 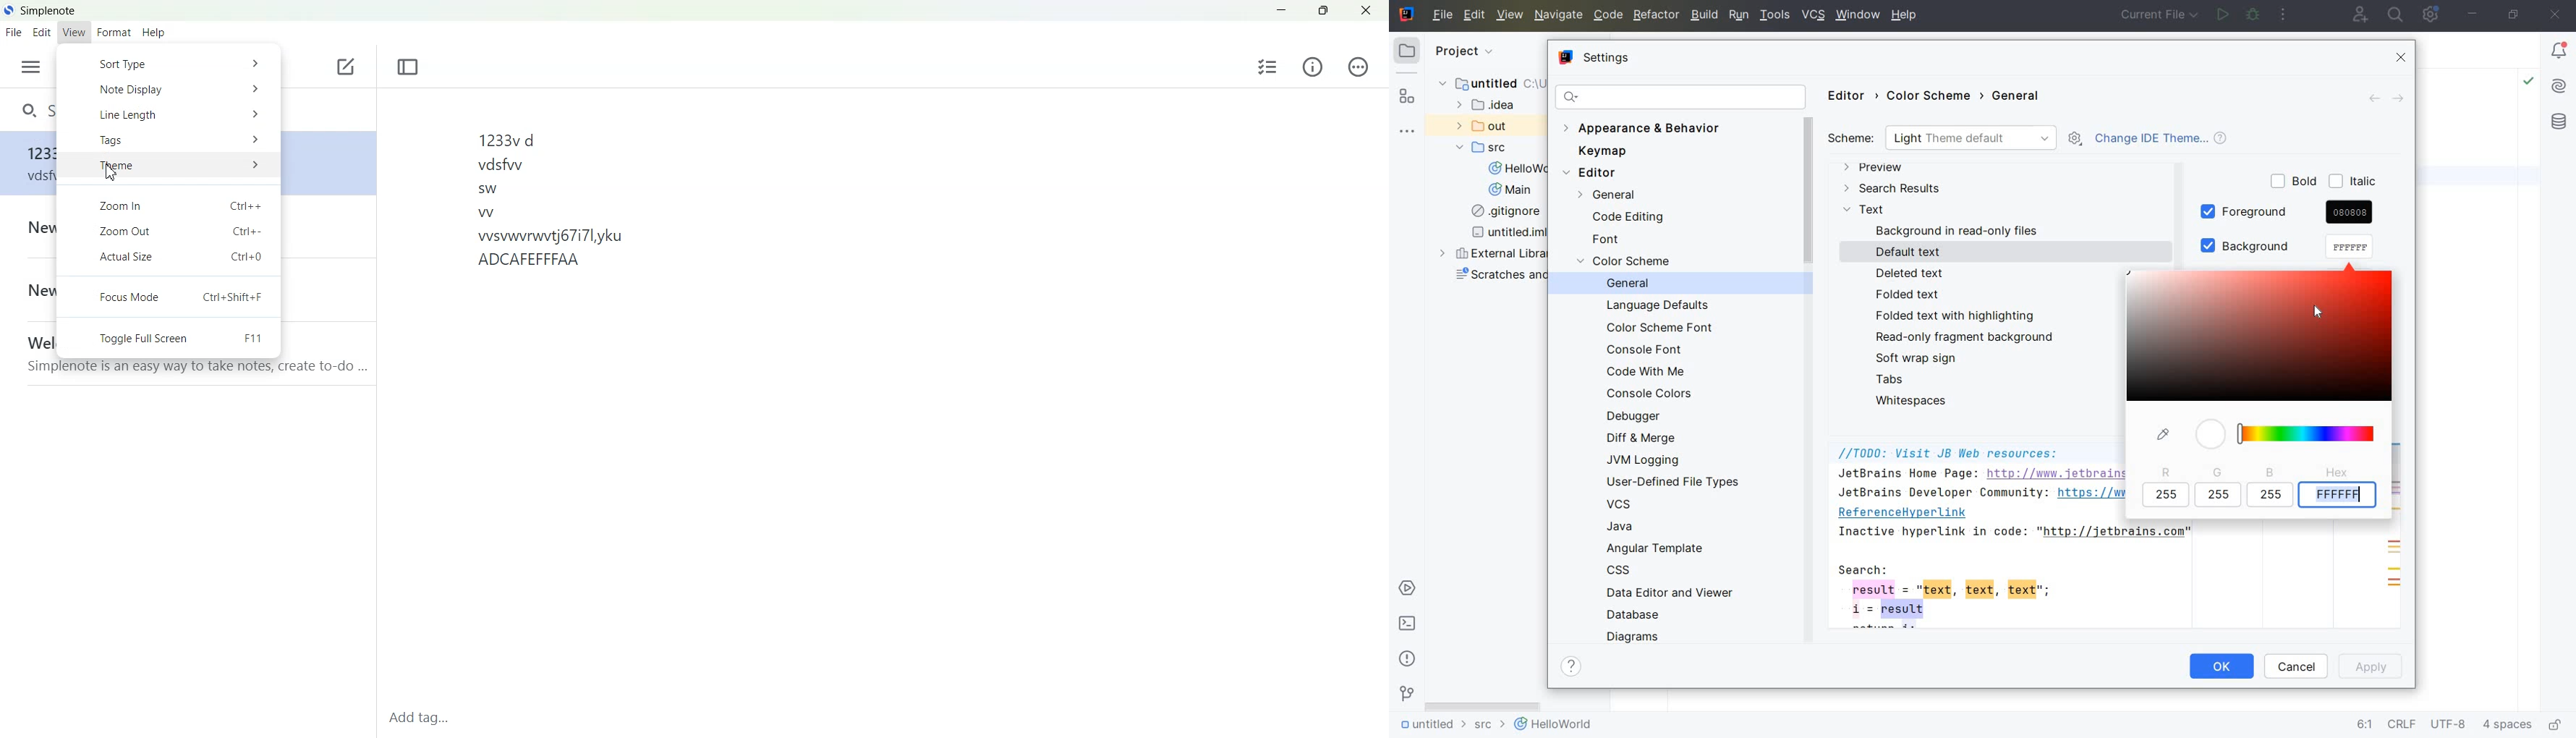 I want to click on Zoom Out, so click(x=169, y=232).